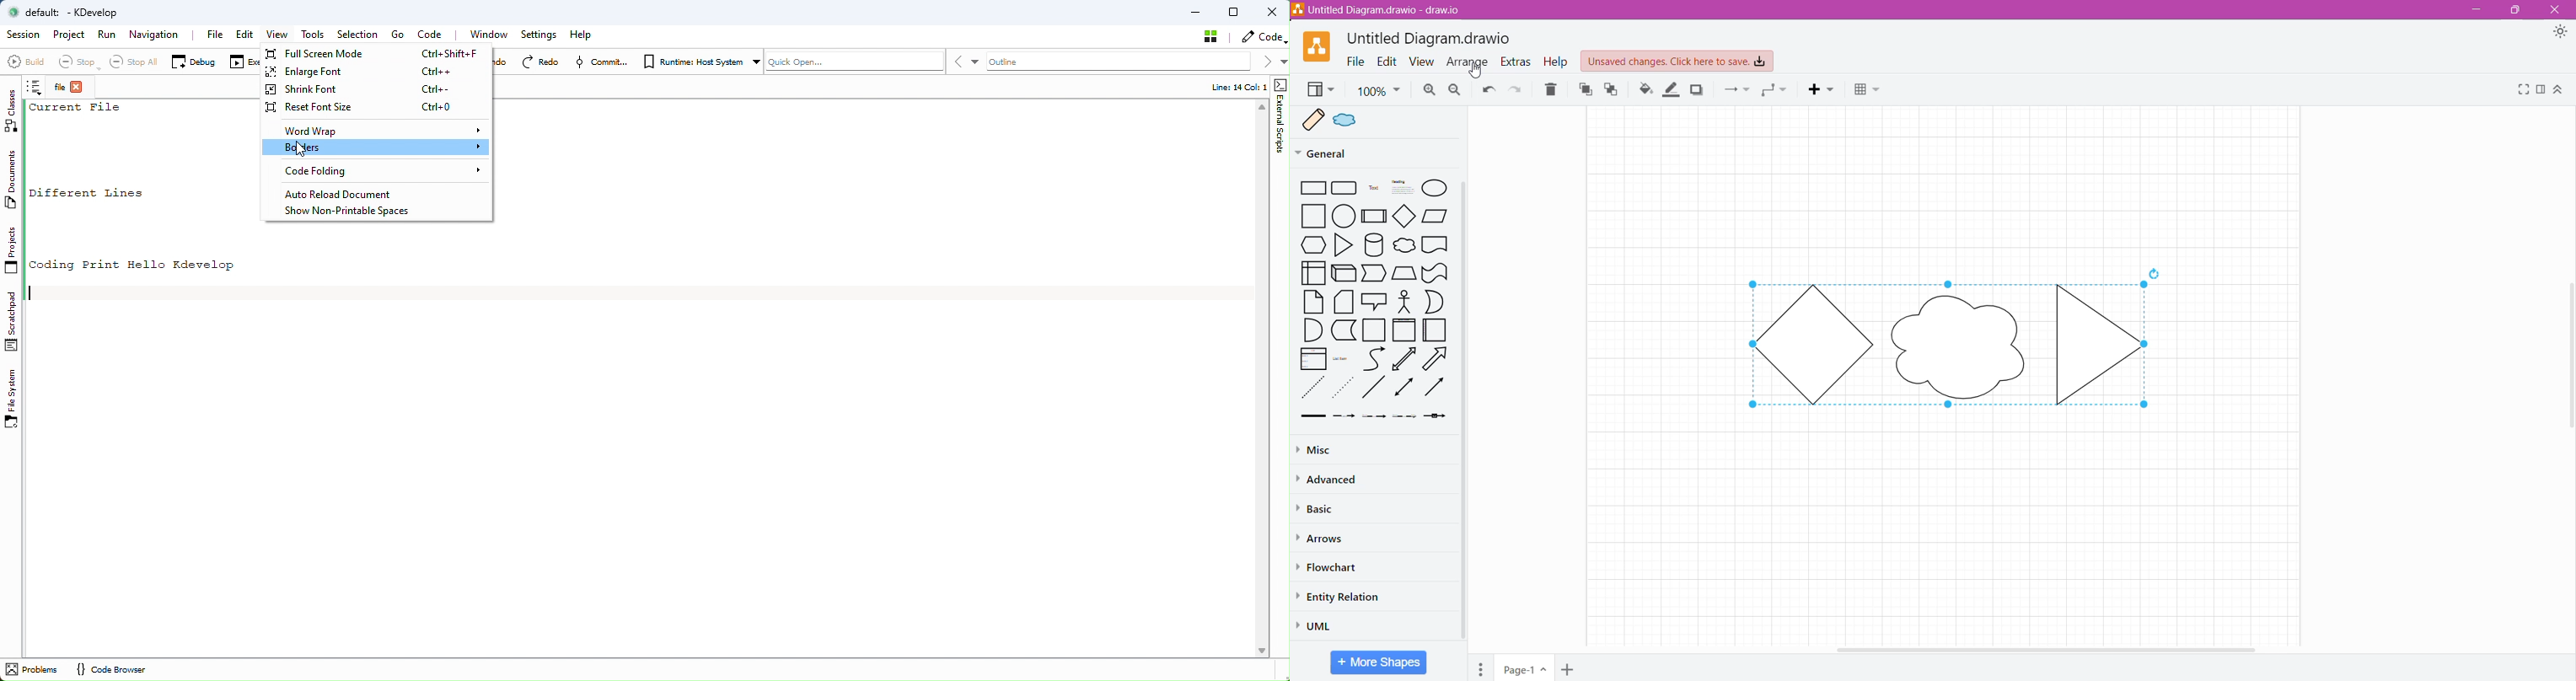 This screenshot has height=700, width=2576. What do you see at coordinates (1310, 46) in the screenshot?
I see `Application Logo` at bounding box center [1310, 46].